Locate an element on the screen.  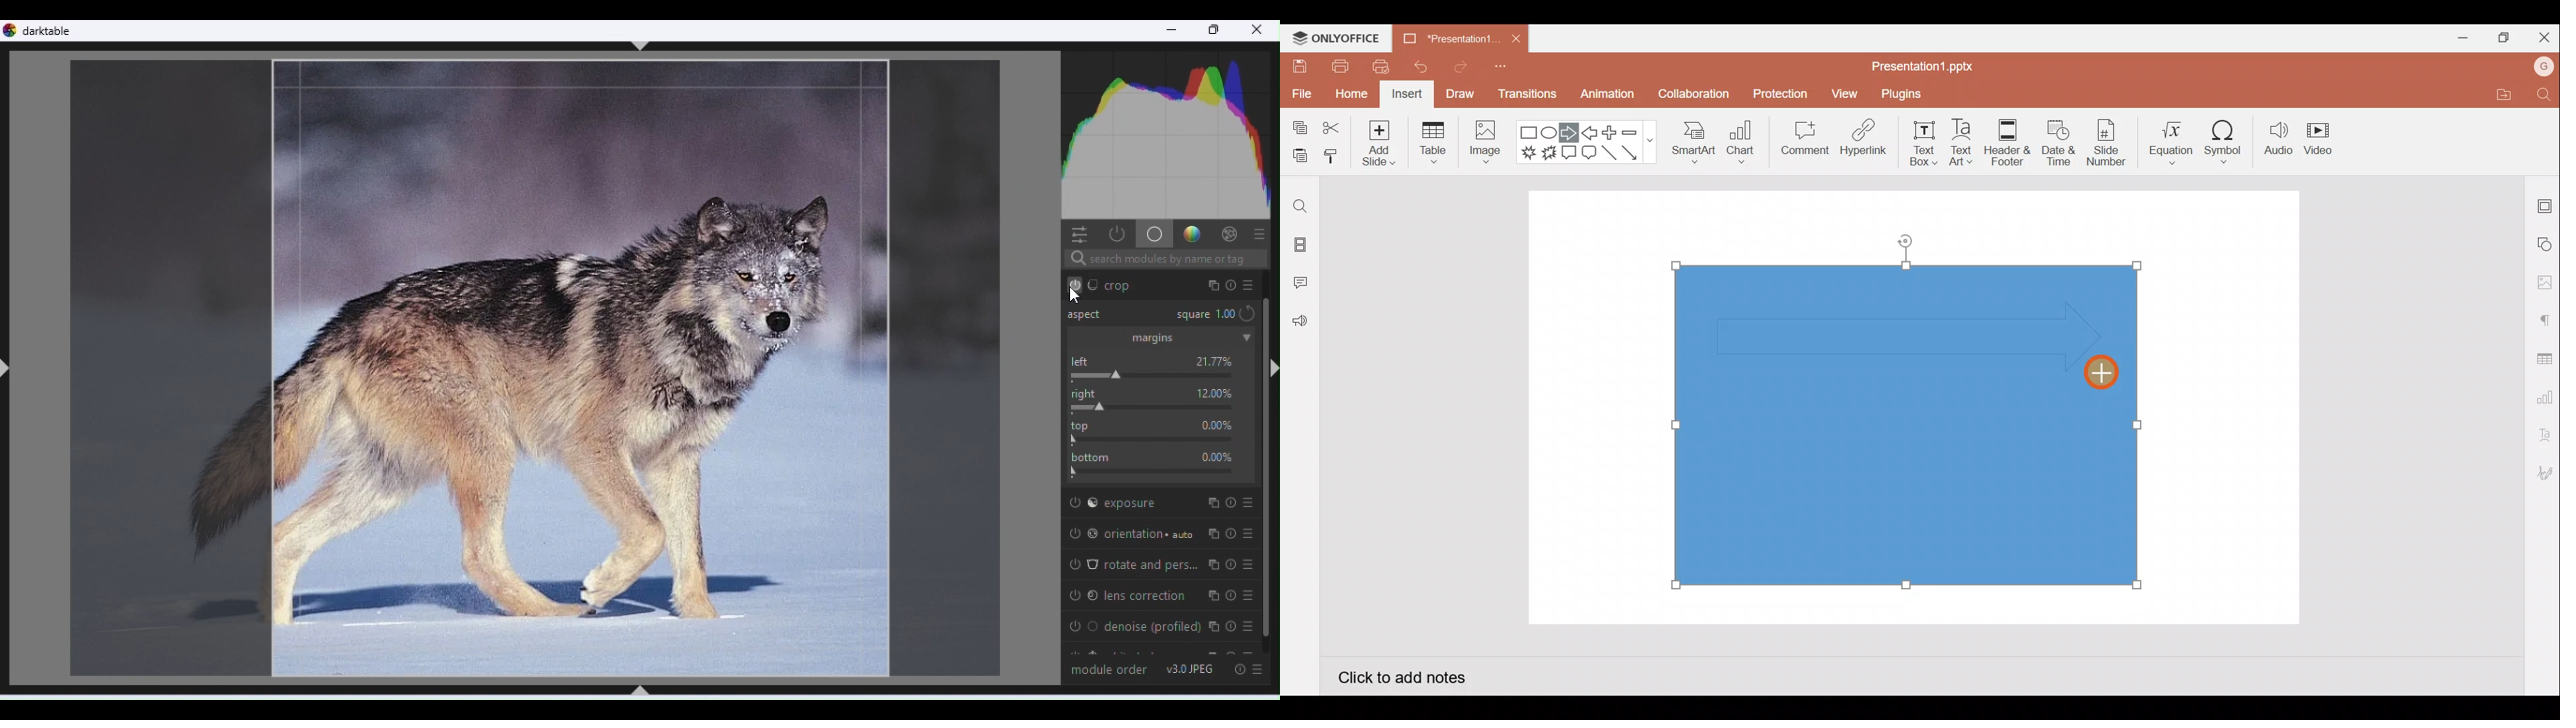
Add slide is located at coordinates (1377, 140).